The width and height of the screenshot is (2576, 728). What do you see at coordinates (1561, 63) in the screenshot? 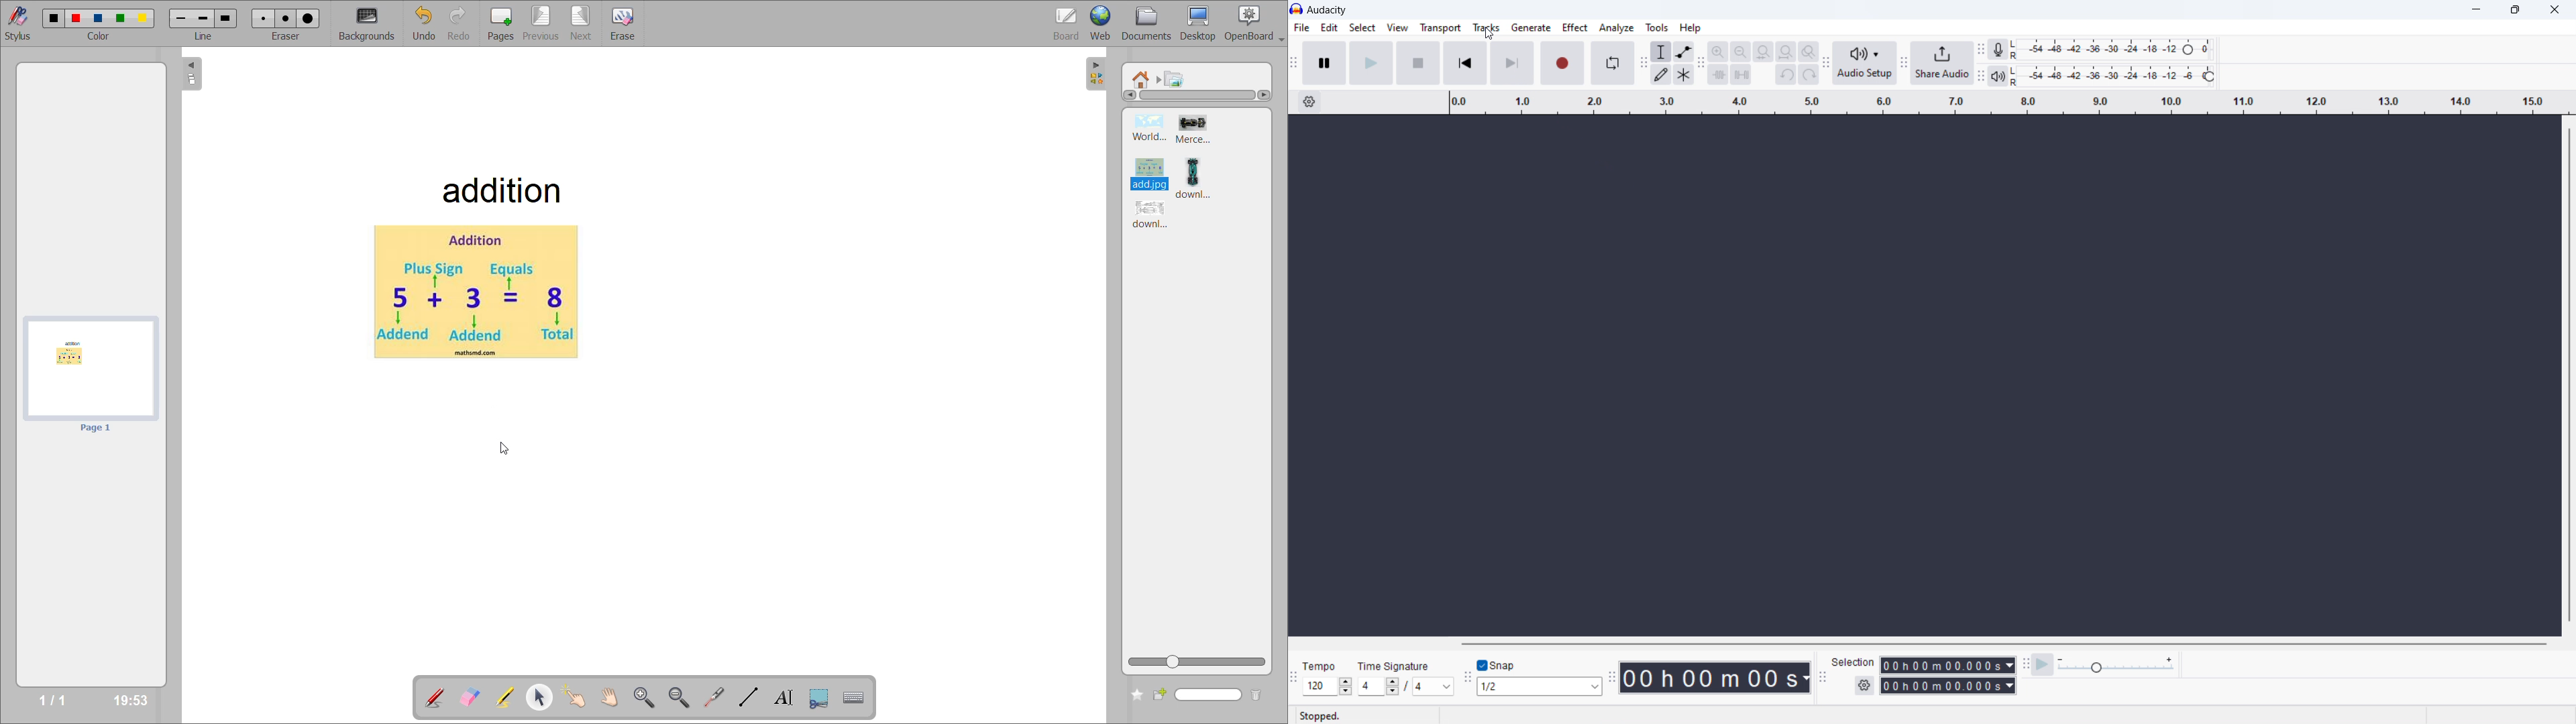
I see `record` at bounding box center [1561, 63].